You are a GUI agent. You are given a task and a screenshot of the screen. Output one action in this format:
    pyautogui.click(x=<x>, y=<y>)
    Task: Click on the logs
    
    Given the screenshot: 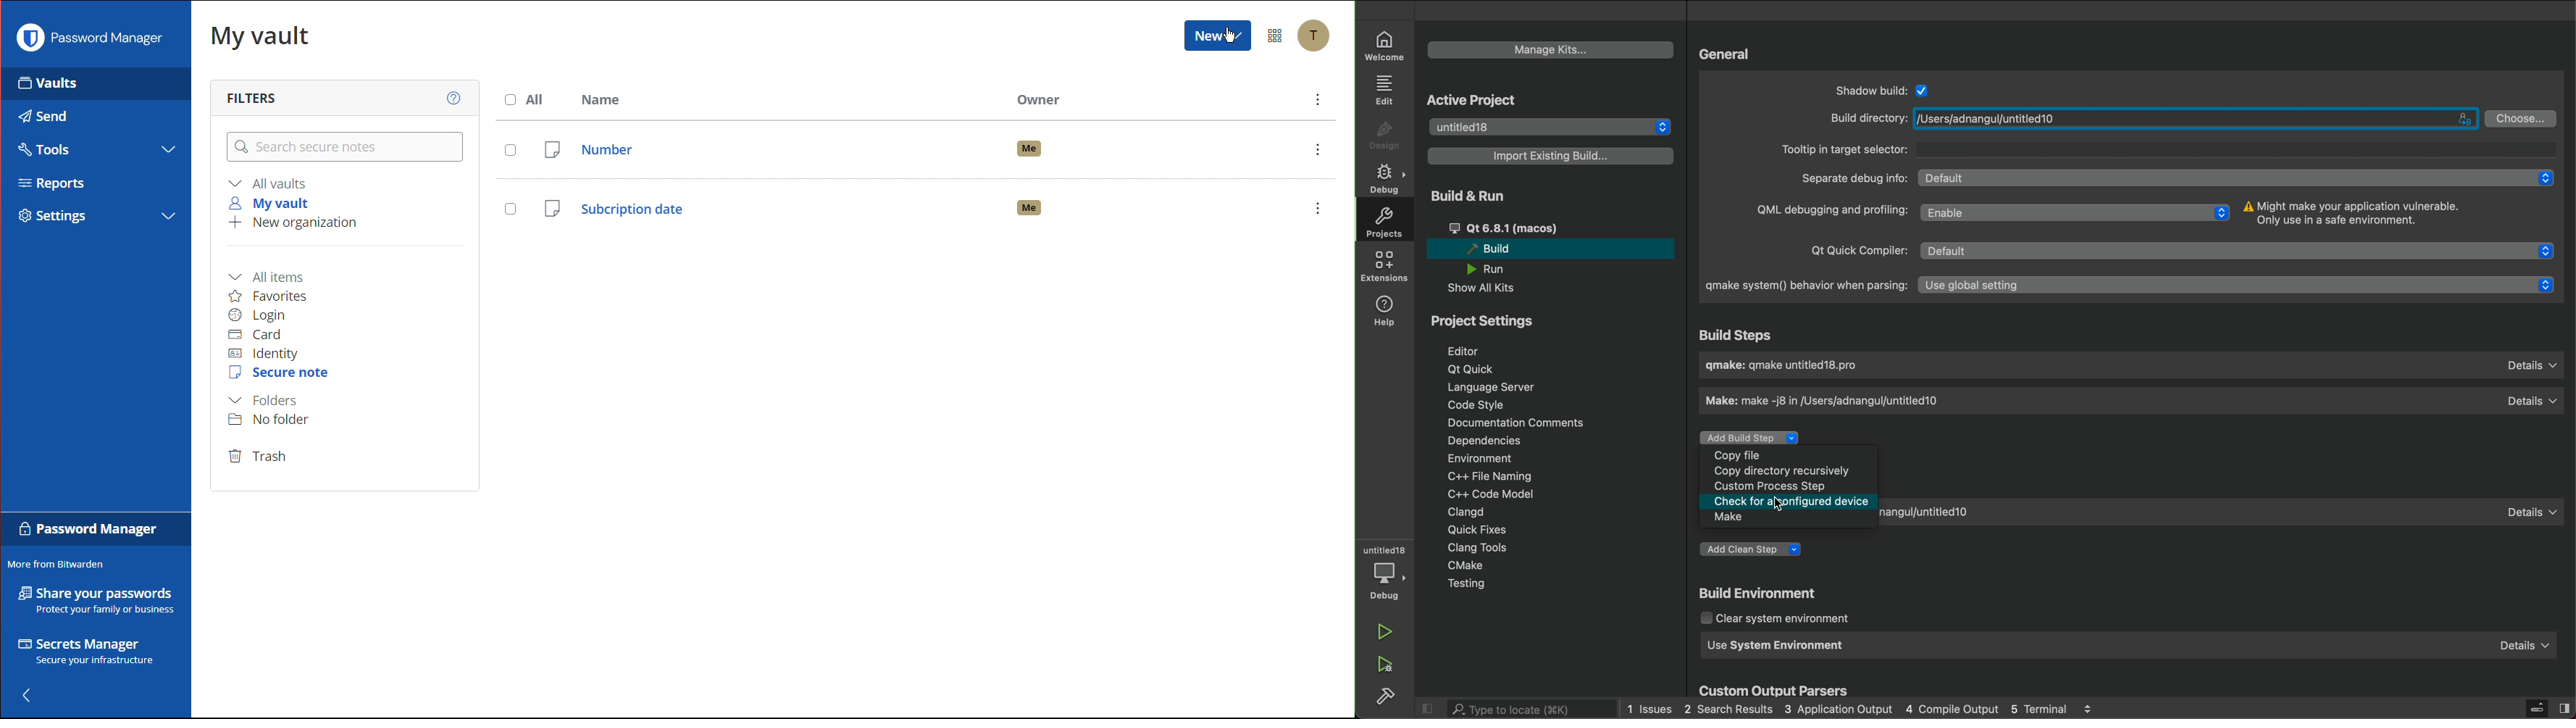 What is the action you would take?
    pyautogui.click(x=2089, y=707)
    